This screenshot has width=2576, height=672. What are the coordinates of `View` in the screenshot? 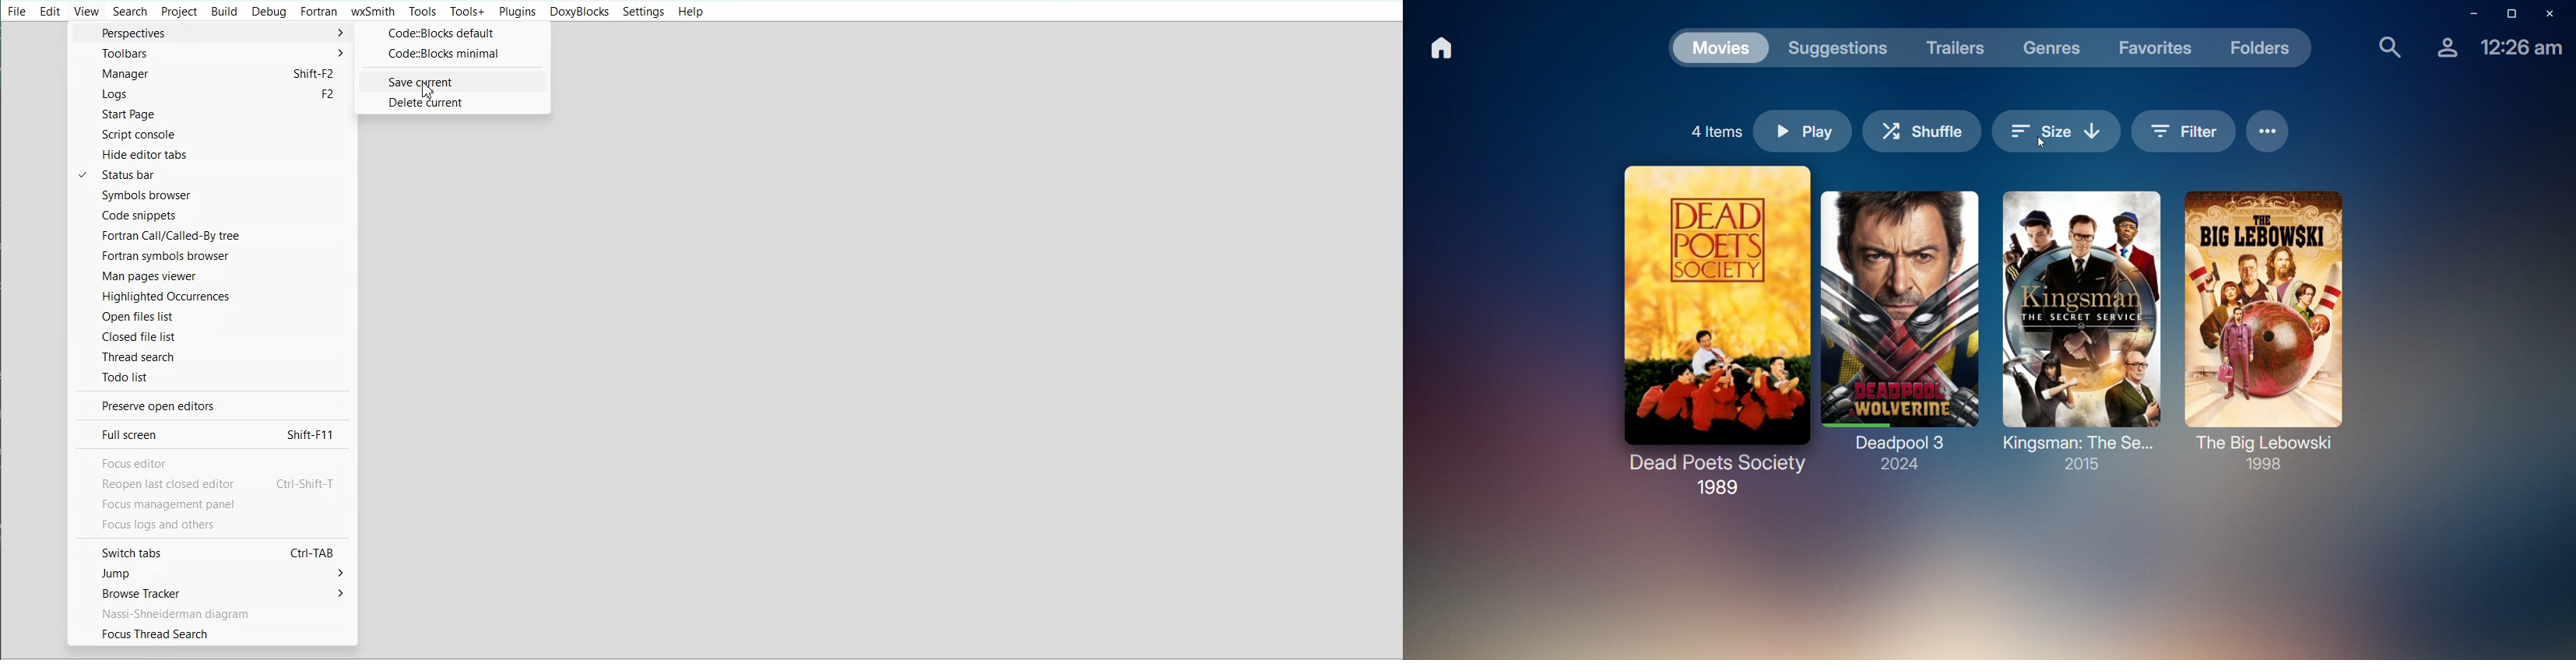 It's located at (86, 11).